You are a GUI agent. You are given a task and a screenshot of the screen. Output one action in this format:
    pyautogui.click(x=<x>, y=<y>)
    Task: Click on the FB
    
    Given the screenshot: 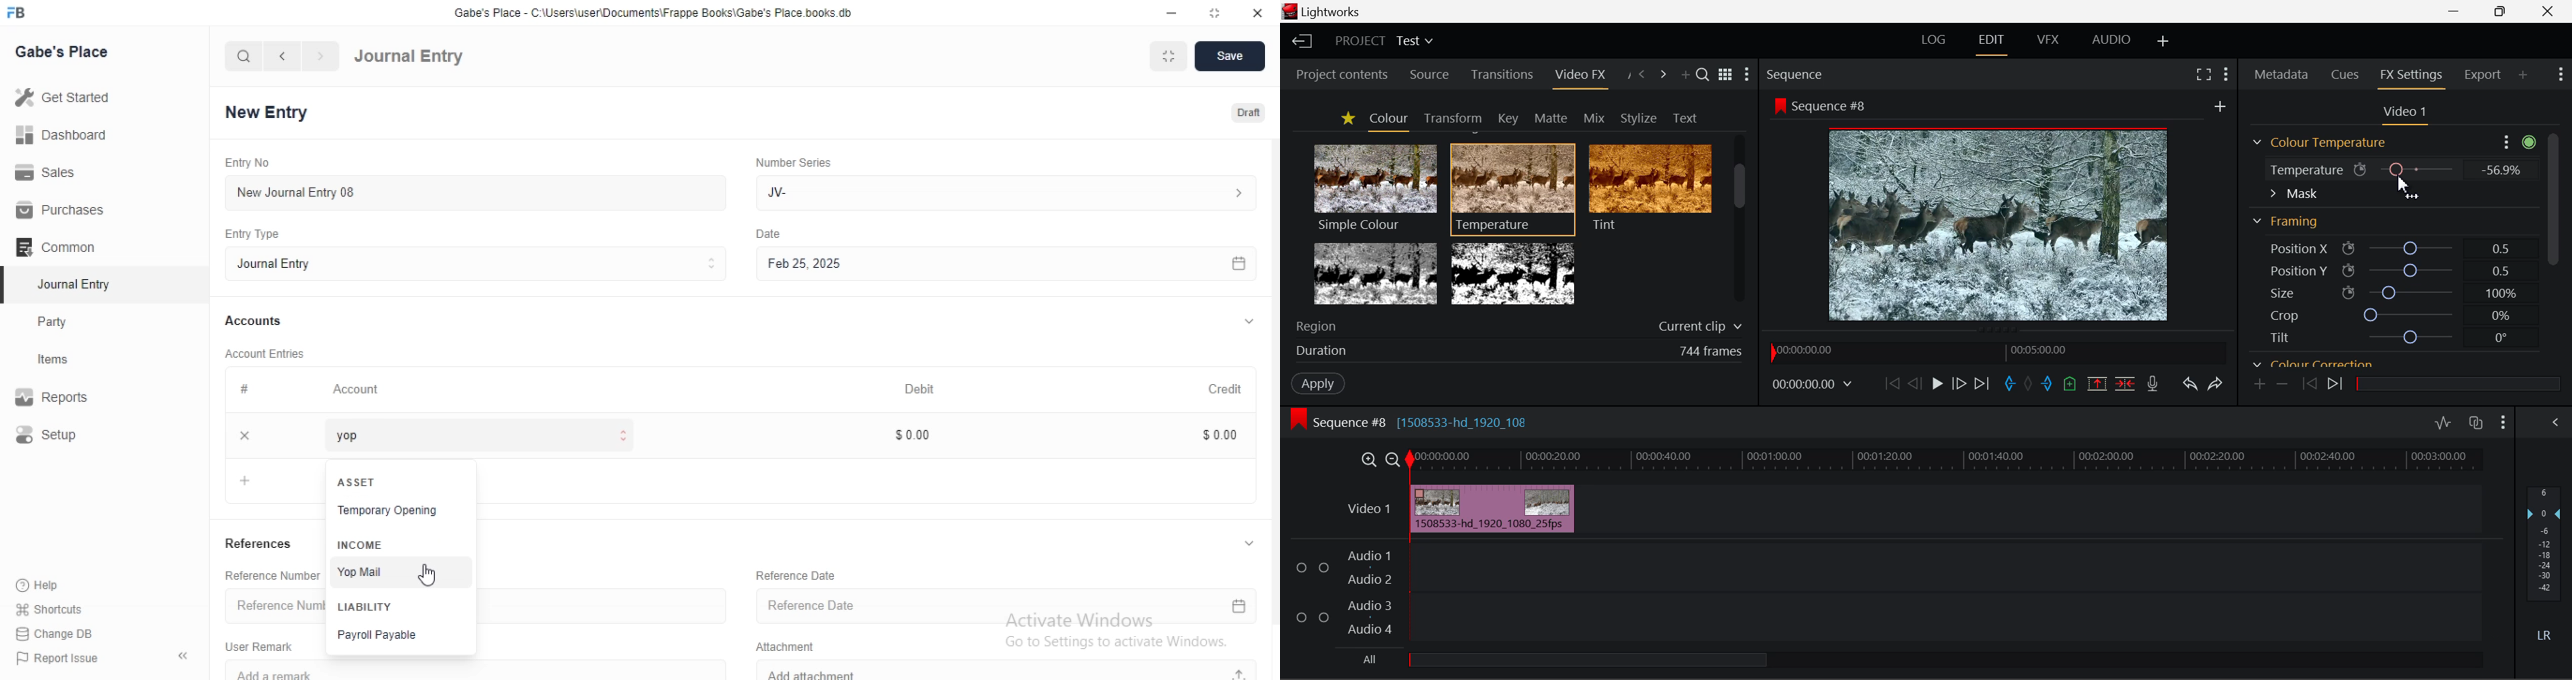 What is the action you would take?
    pyautogui.click(x=18, y=13)
    